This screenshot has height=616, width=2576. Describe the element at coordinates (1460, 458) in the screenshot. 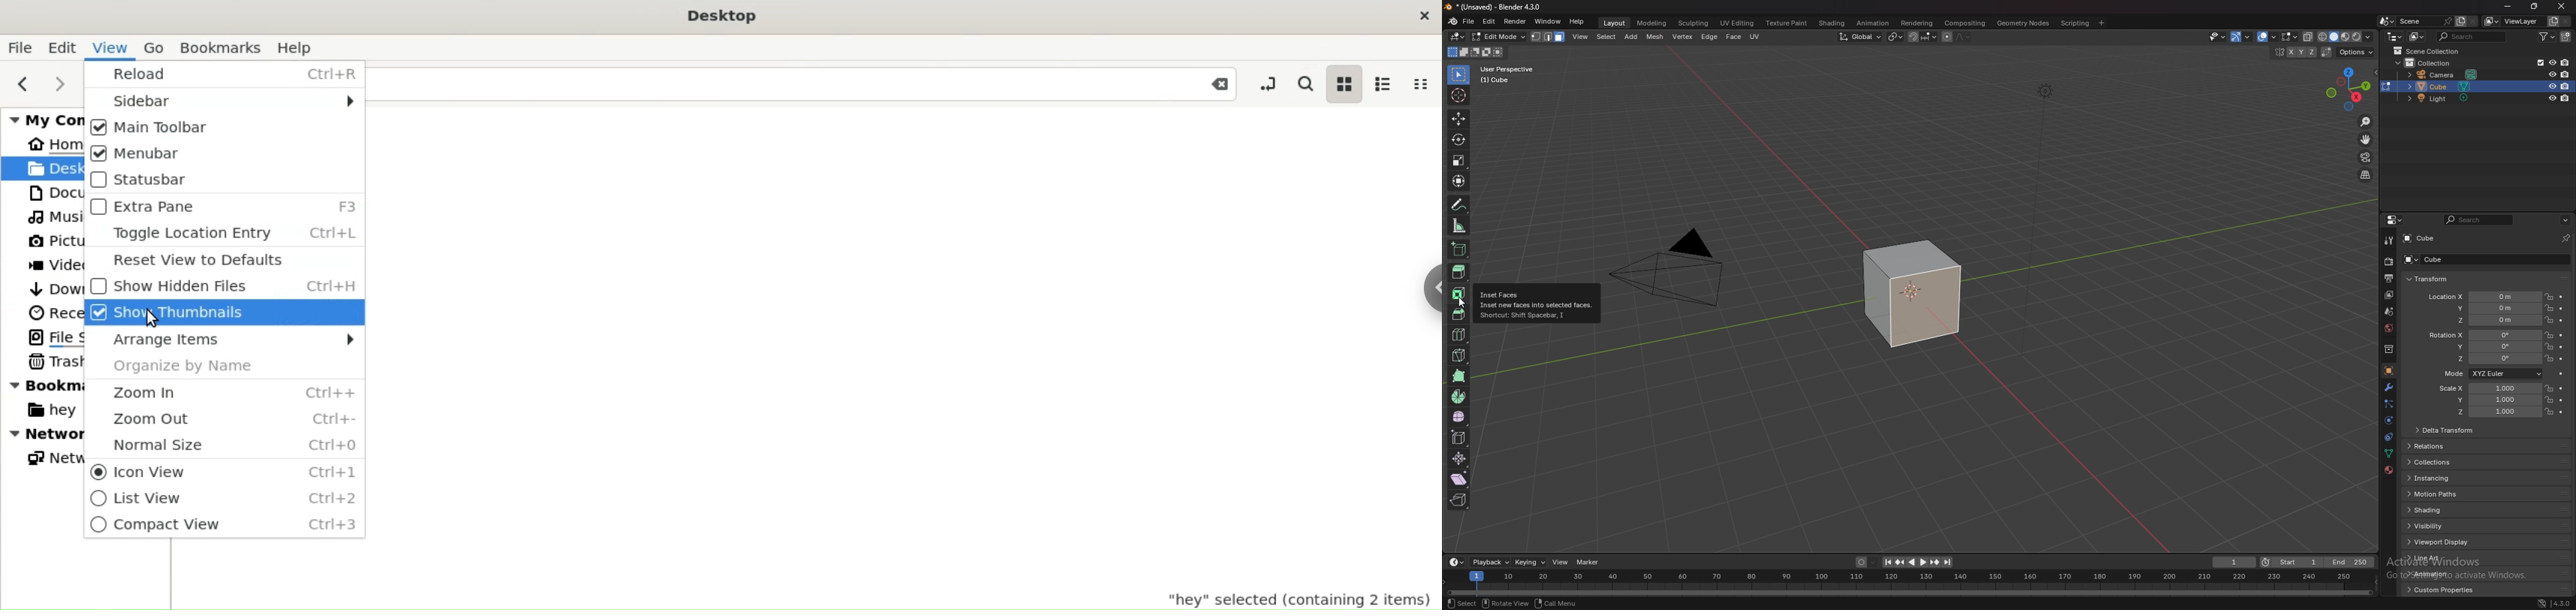

I see `shrink` at that location.